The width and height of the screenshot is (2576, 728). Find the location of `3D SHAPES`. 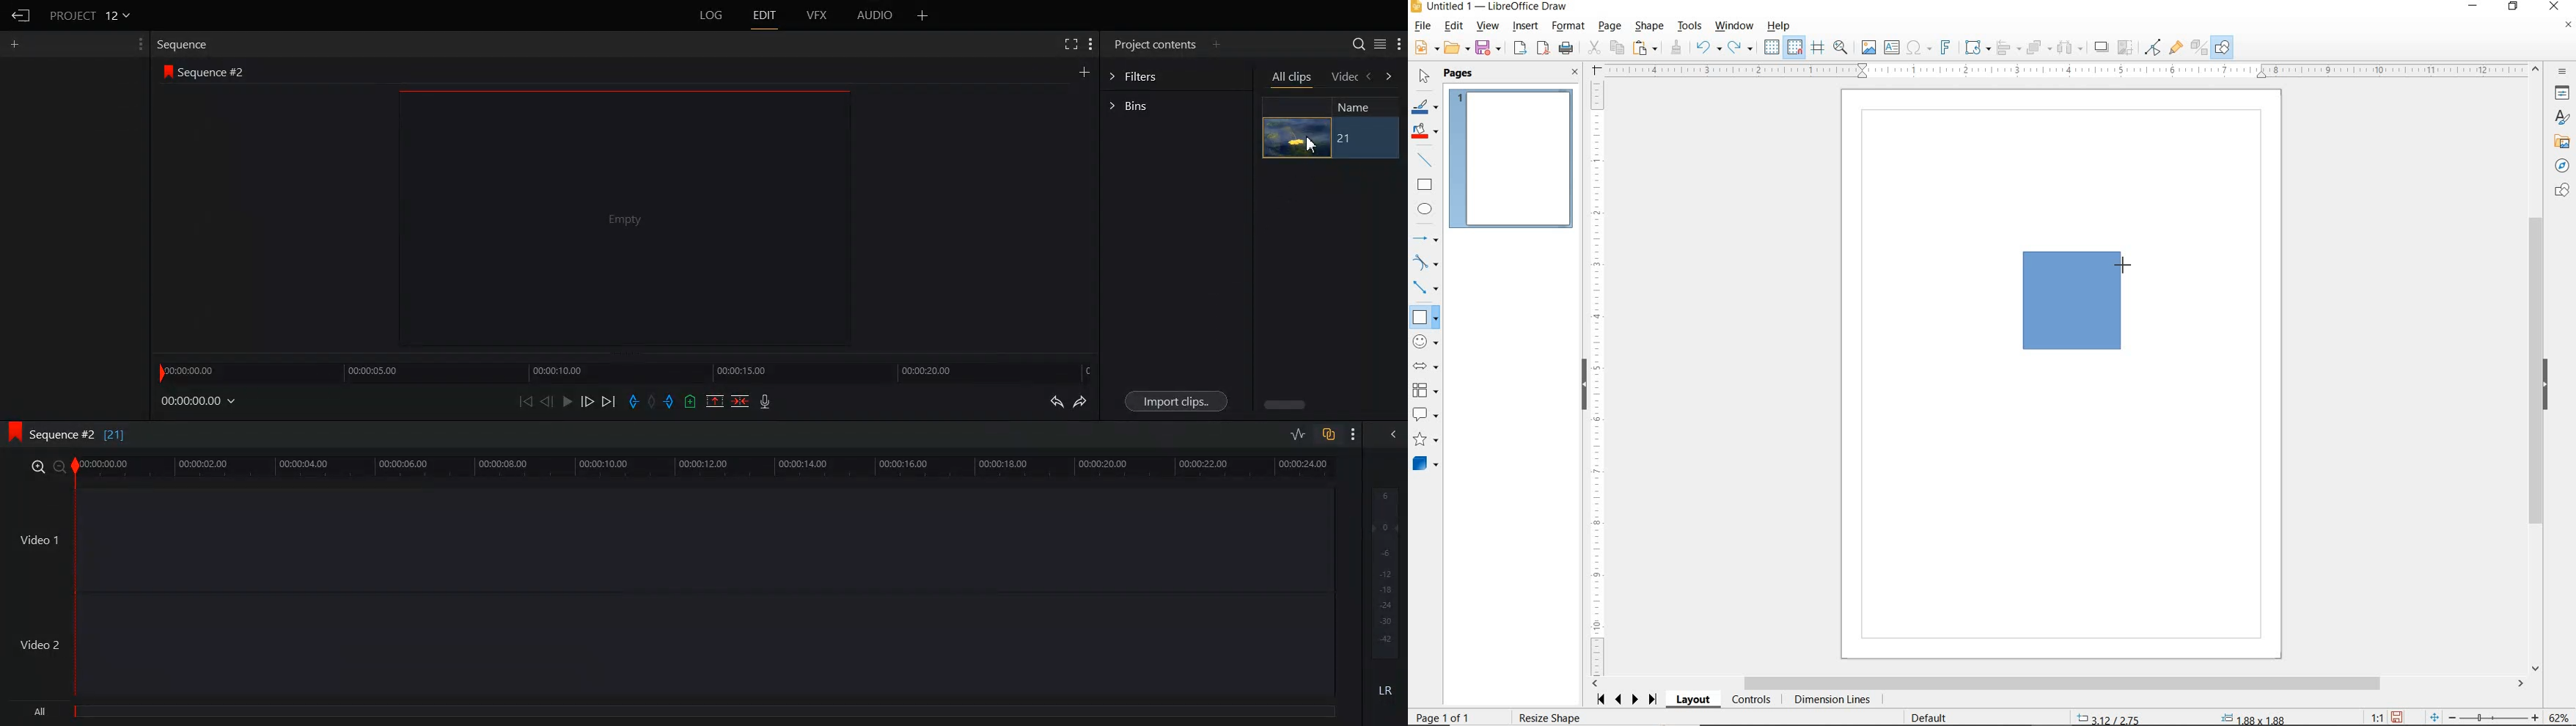

3D SHAPES is located at coordinates (1425, 464).